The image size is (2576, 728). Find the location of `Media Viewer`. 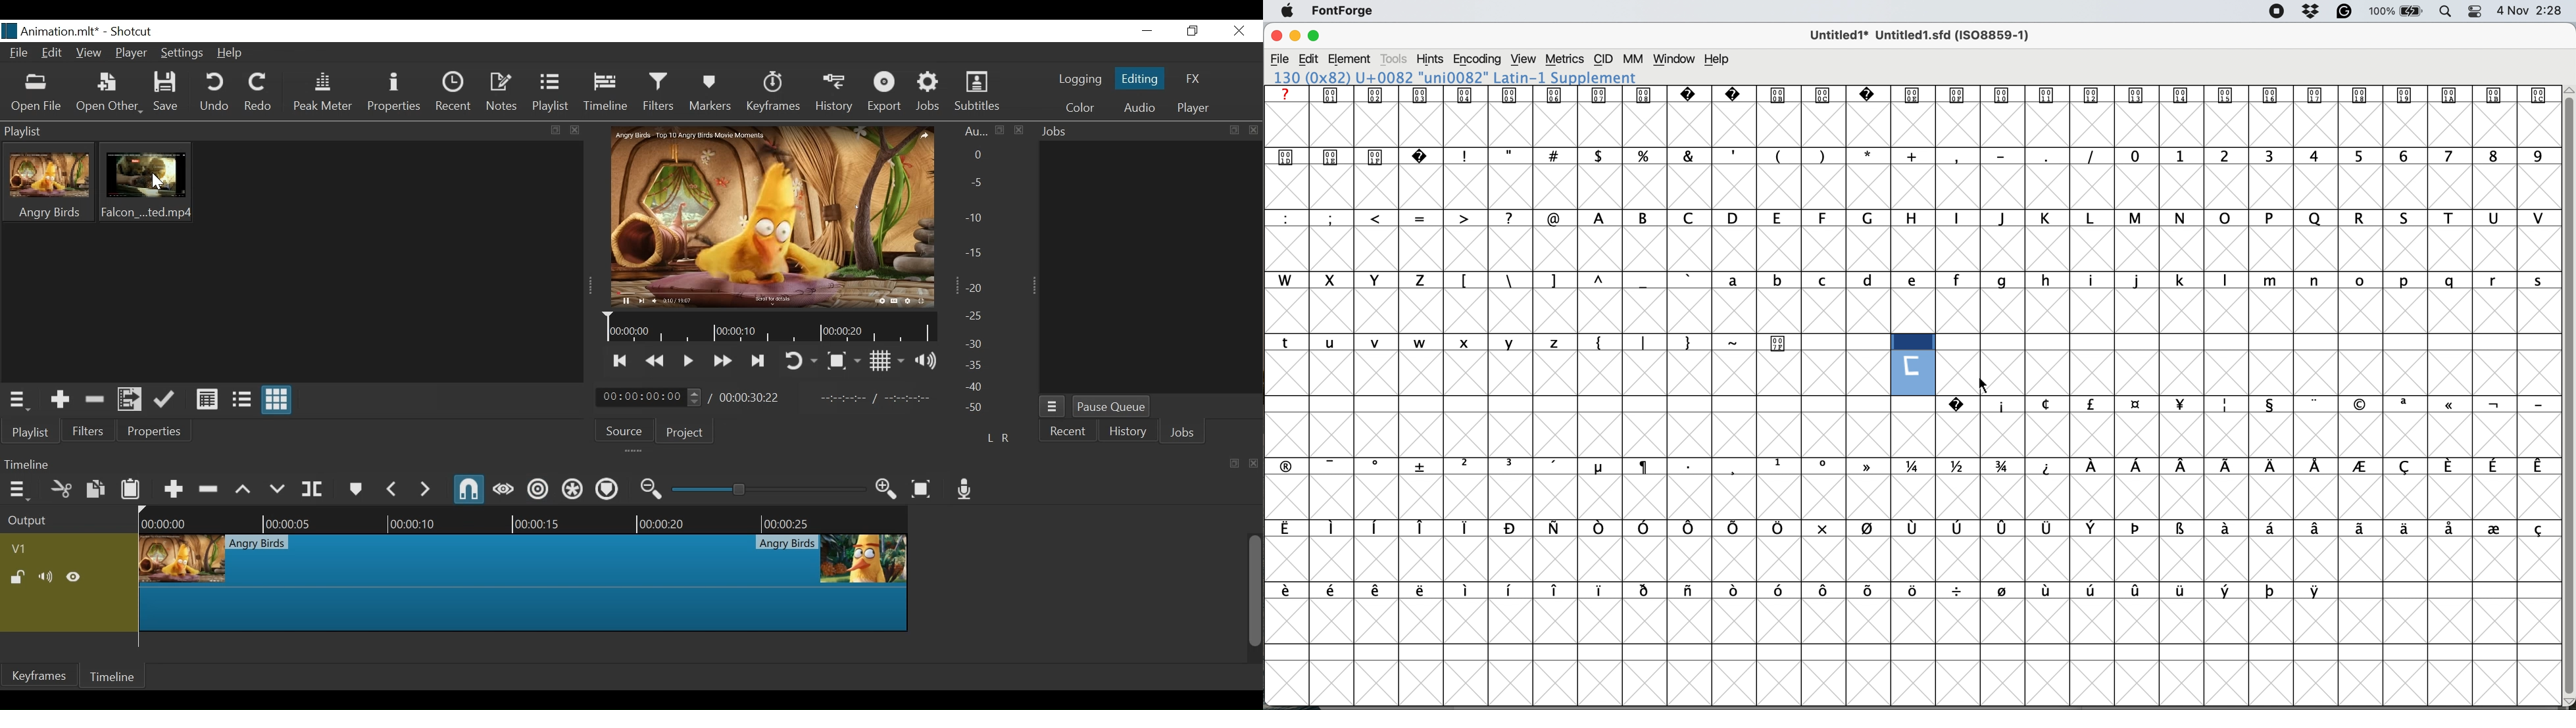

Media Viewer is located at coordinates (772, 216).